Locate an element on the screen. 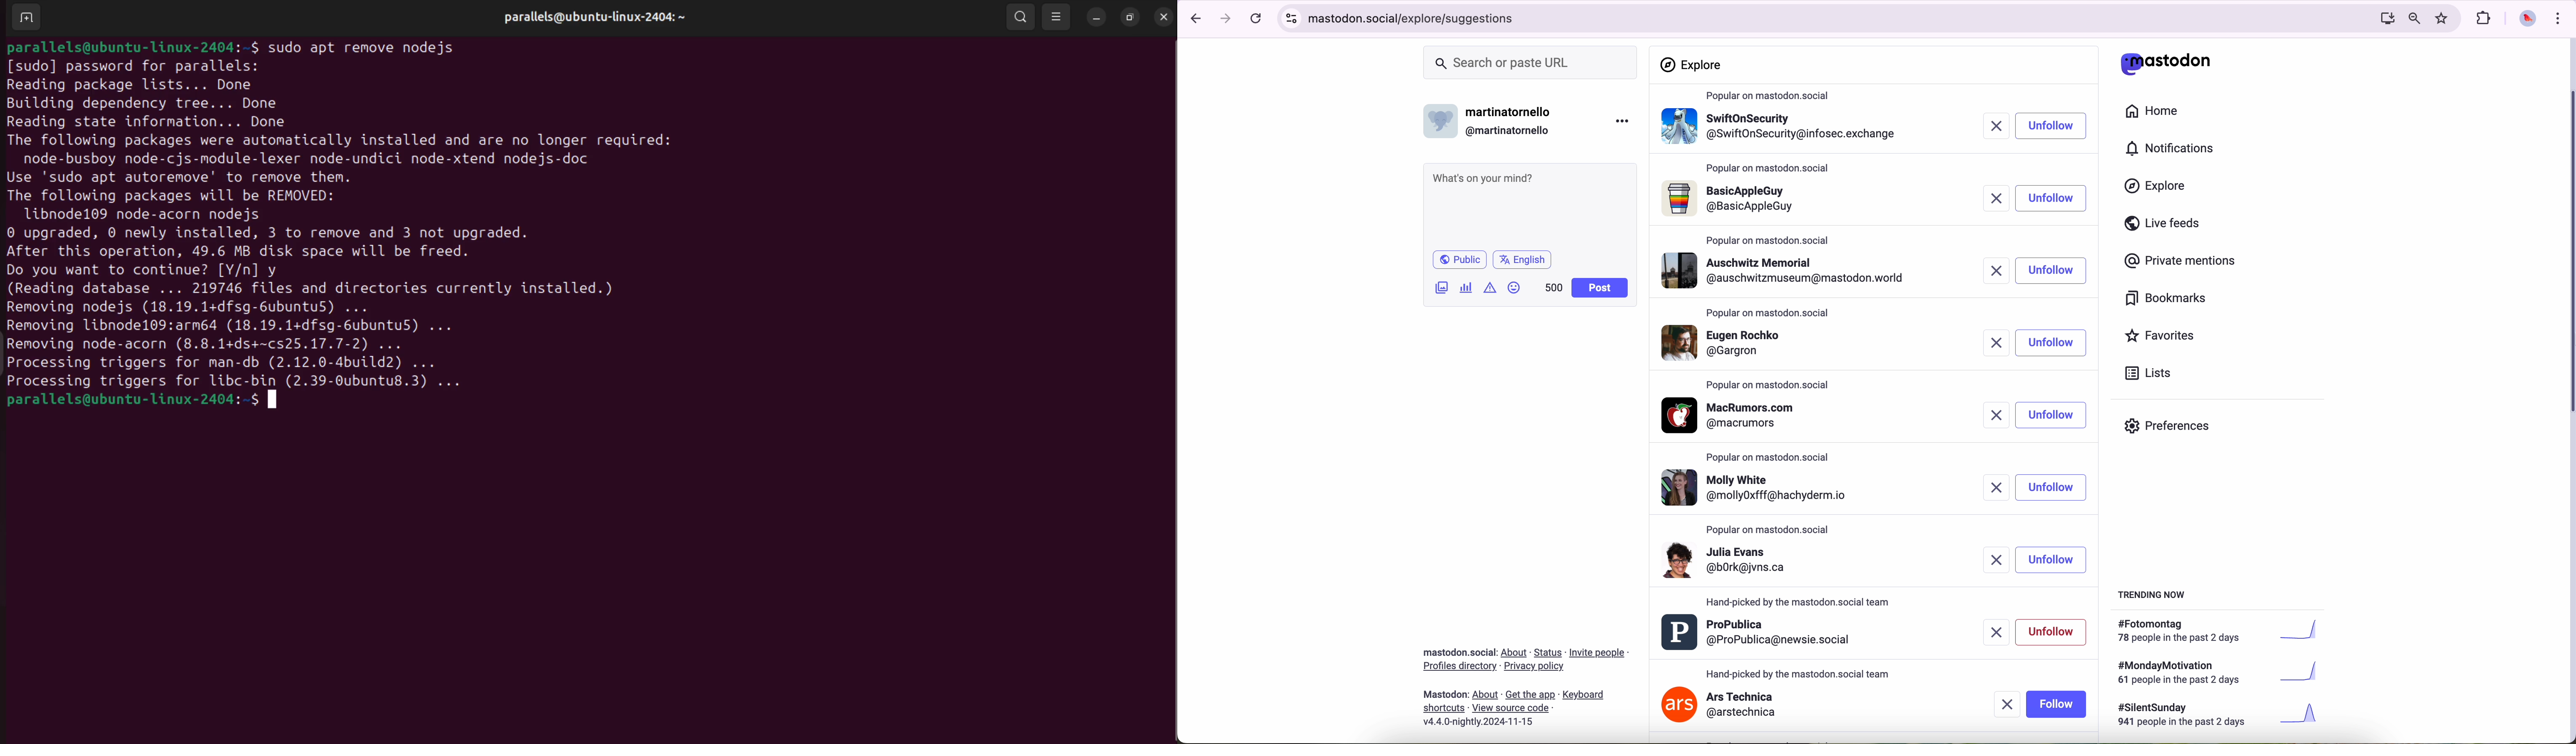  click on explore button is located at coordinates (2158, 191).